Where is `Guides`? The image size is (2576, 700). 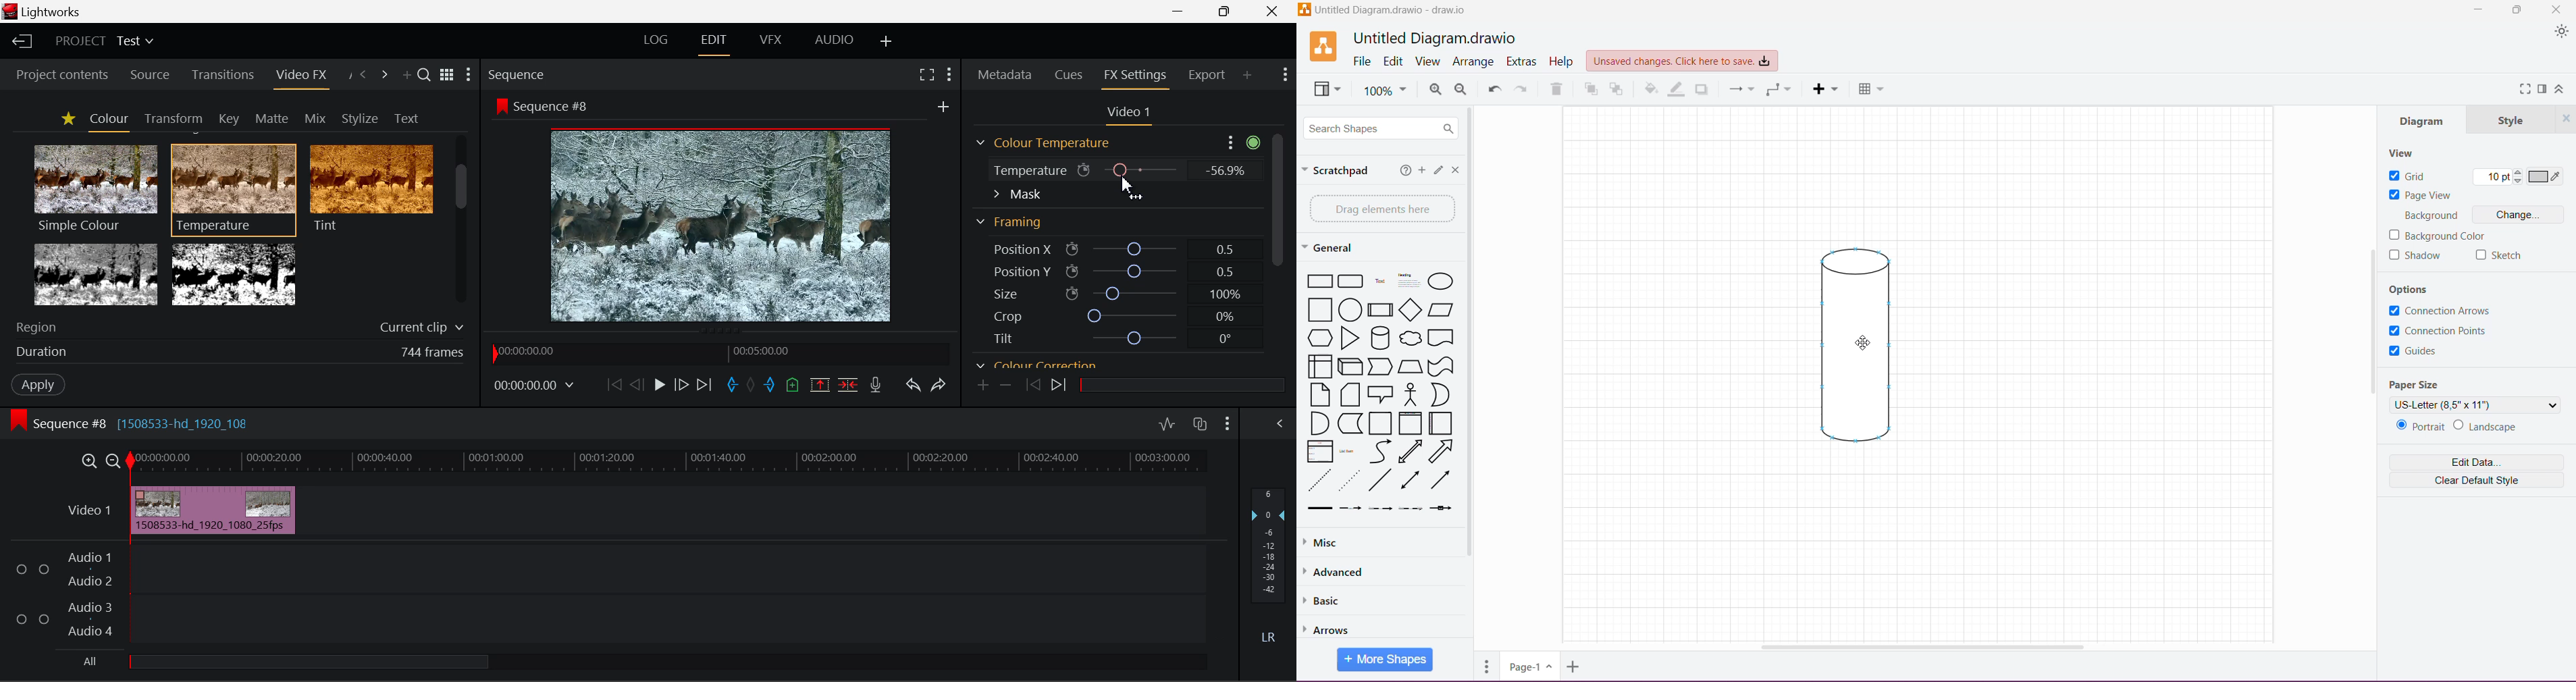
Guides is located at coordinates (2417, 353).